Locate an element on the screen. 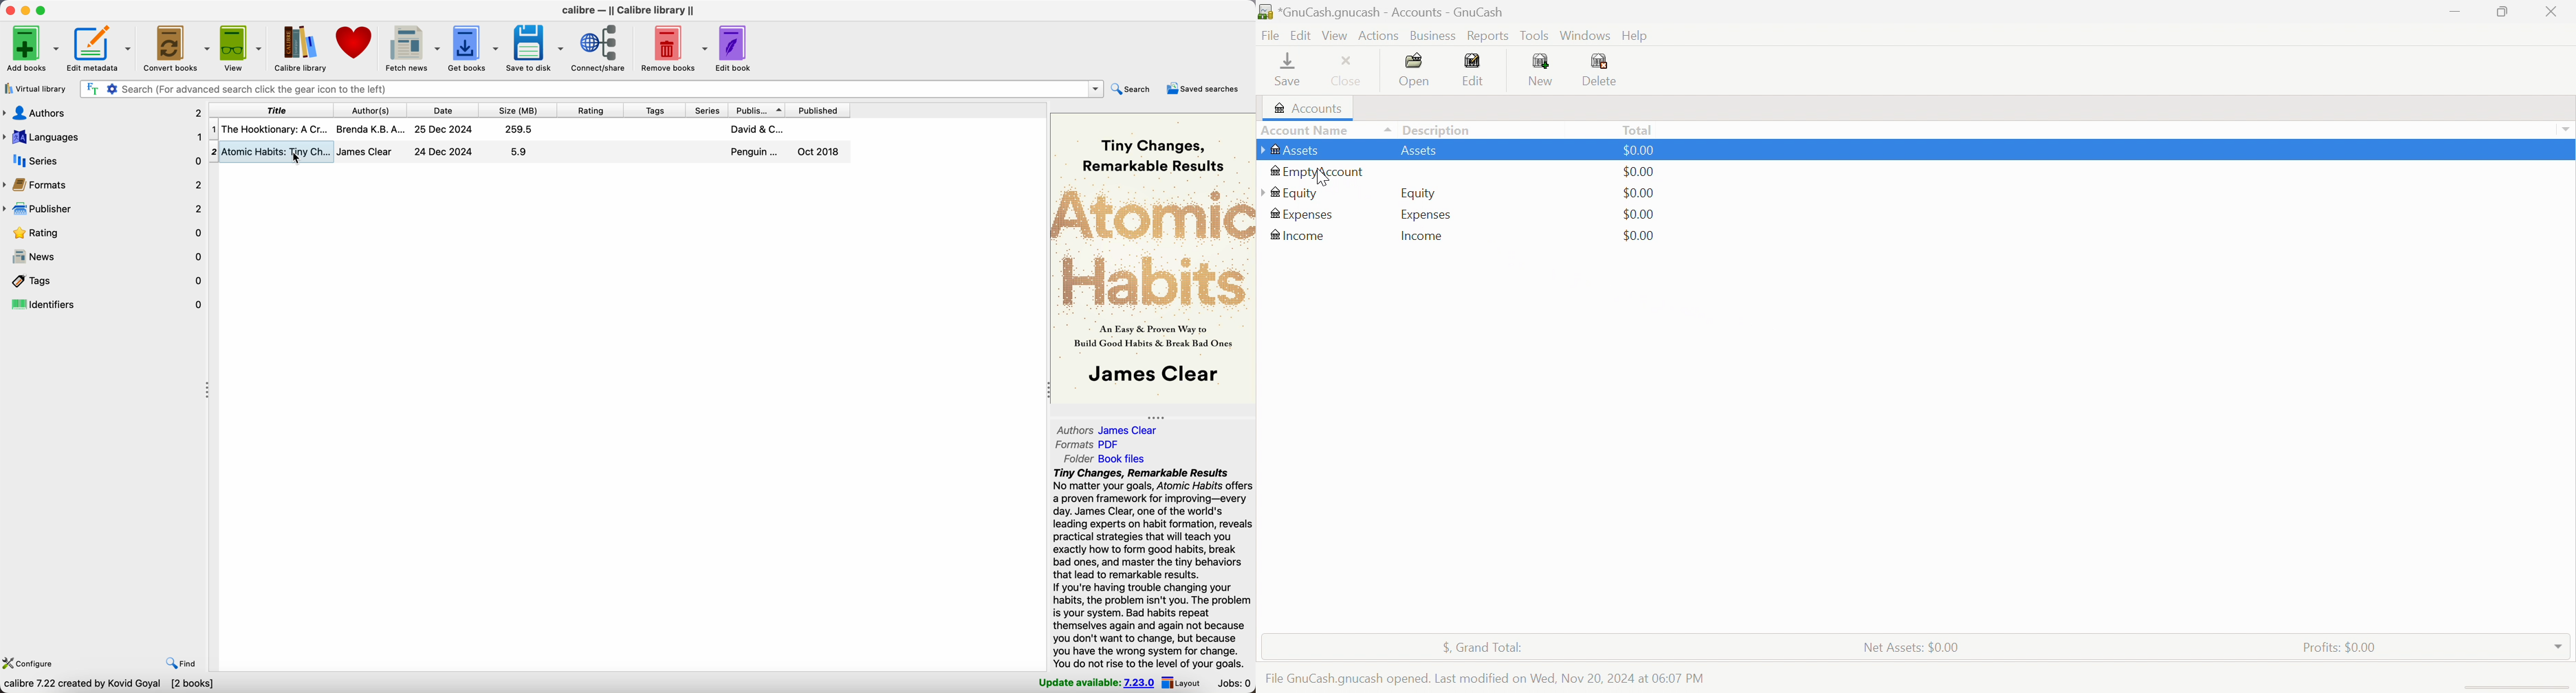 The width and height of the screenshot is (2576, 700). Tools is located at coordinates (1536, 38).